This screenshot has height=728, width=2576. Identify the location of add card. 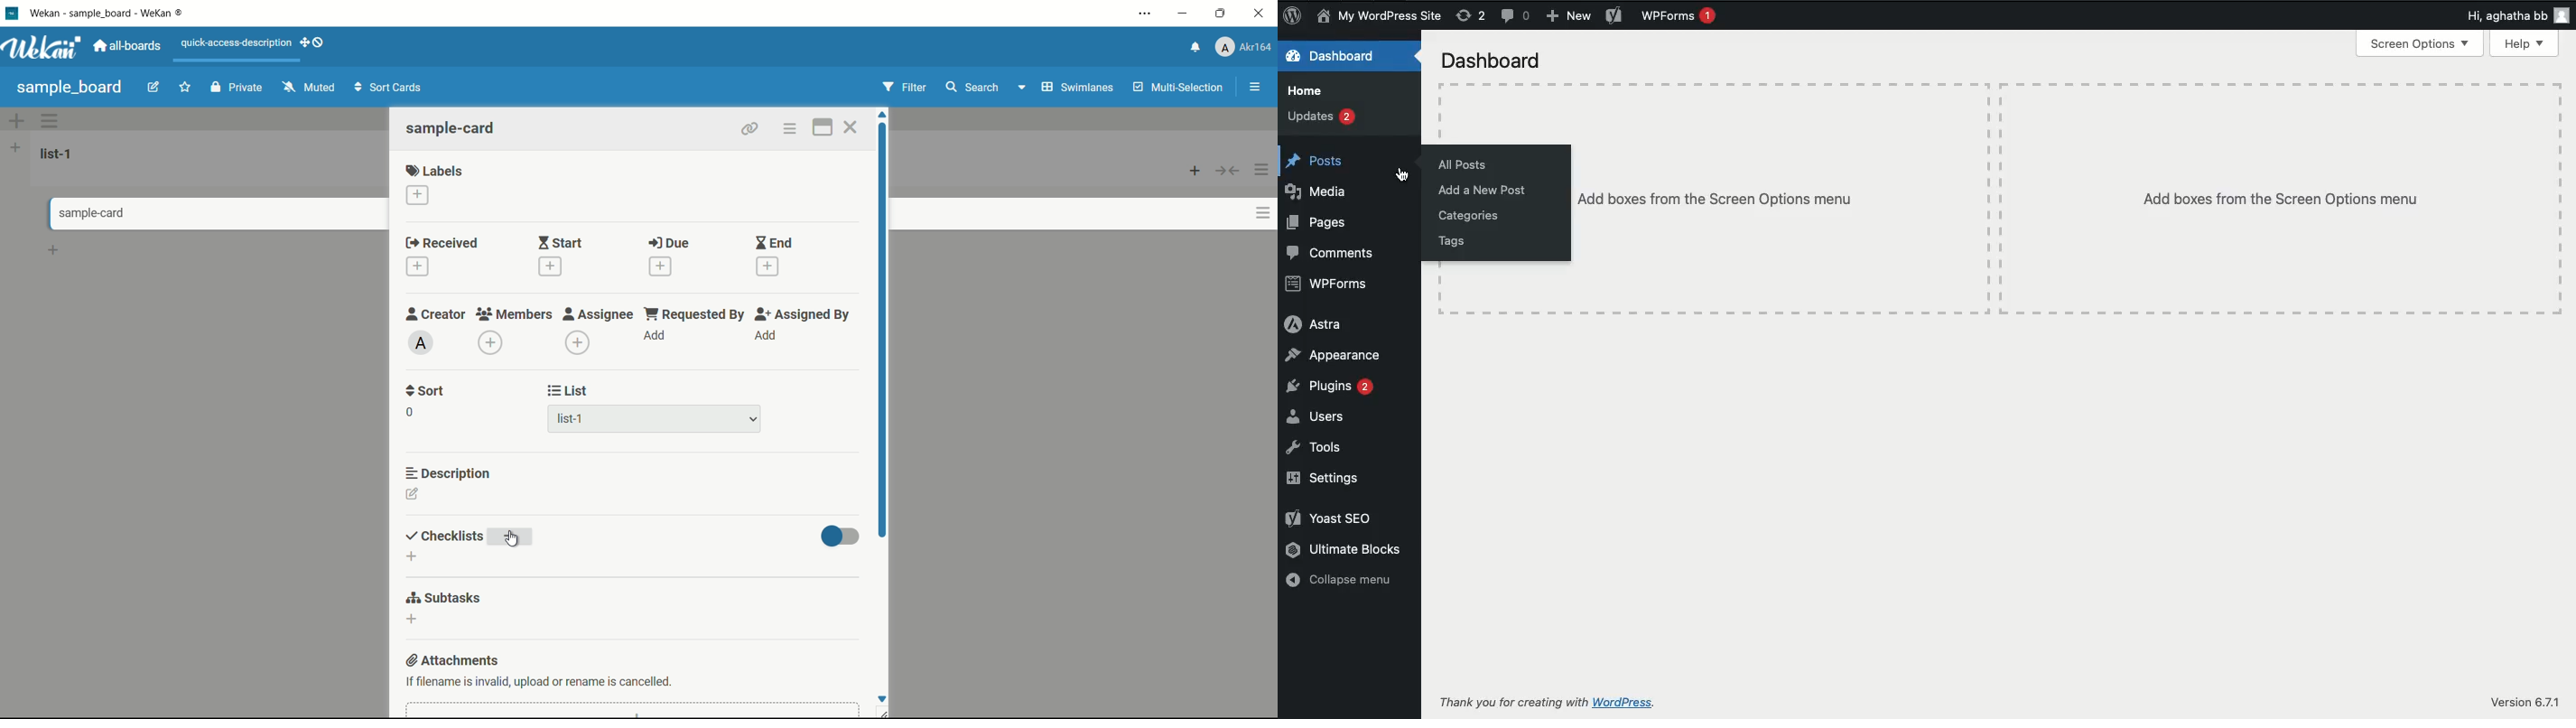
(1195, 170).